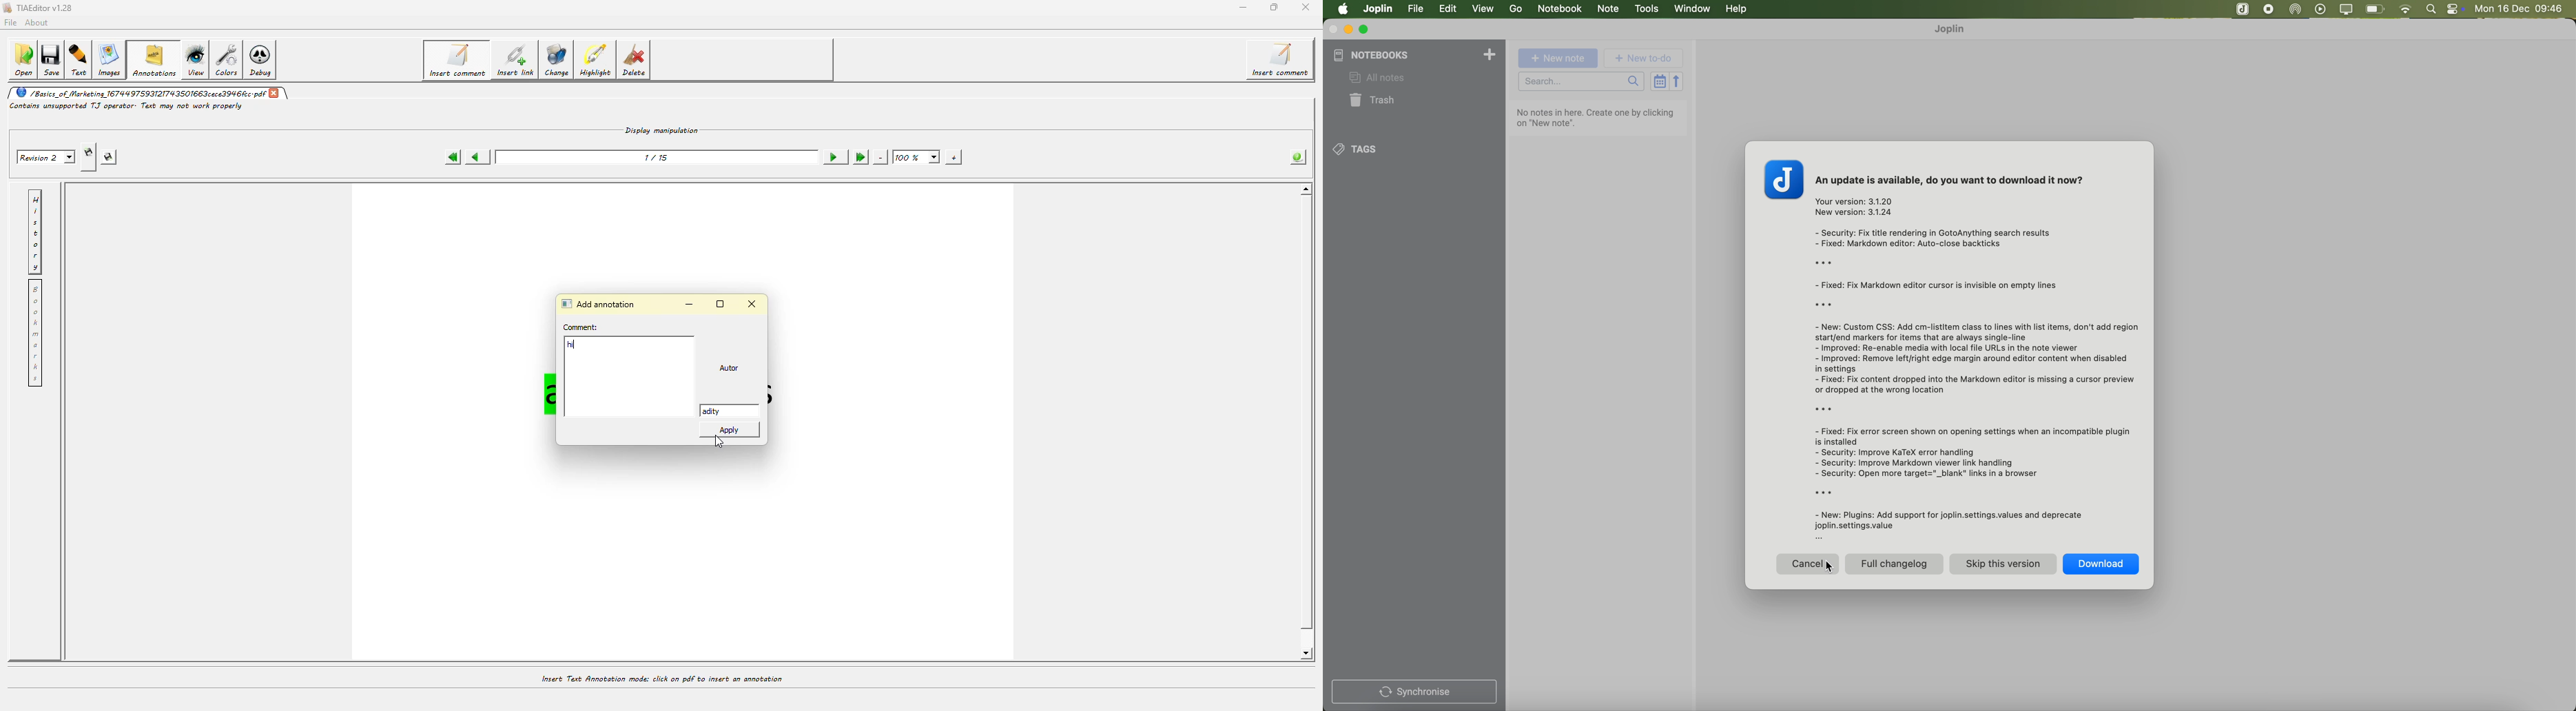  Describe the element at coordinates (1331, 29) in the screenshot. I see ` close program` at that location.